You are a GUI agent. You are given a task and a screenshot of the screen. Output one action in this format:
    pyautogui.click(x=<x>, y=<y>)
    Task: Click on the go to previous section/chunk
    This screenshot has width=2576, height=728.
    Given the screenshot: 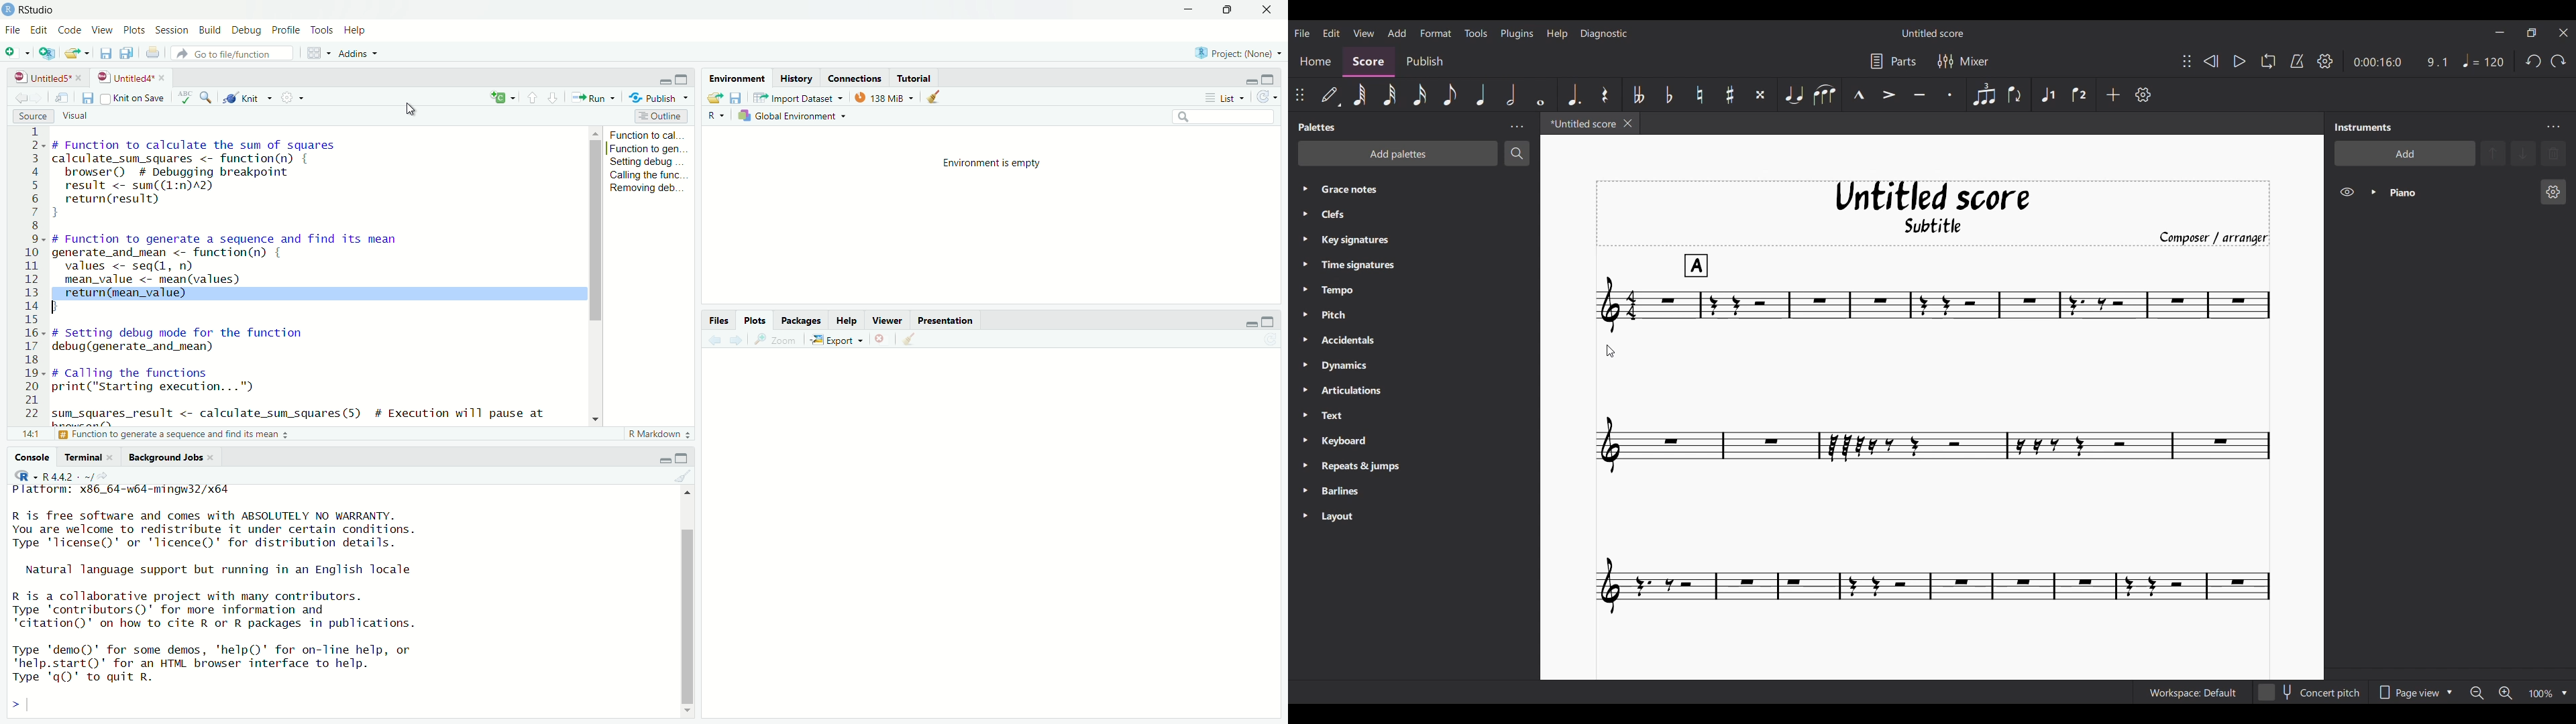 What is the action you would take?
    pyautogui.click(x=530, y=97)
    